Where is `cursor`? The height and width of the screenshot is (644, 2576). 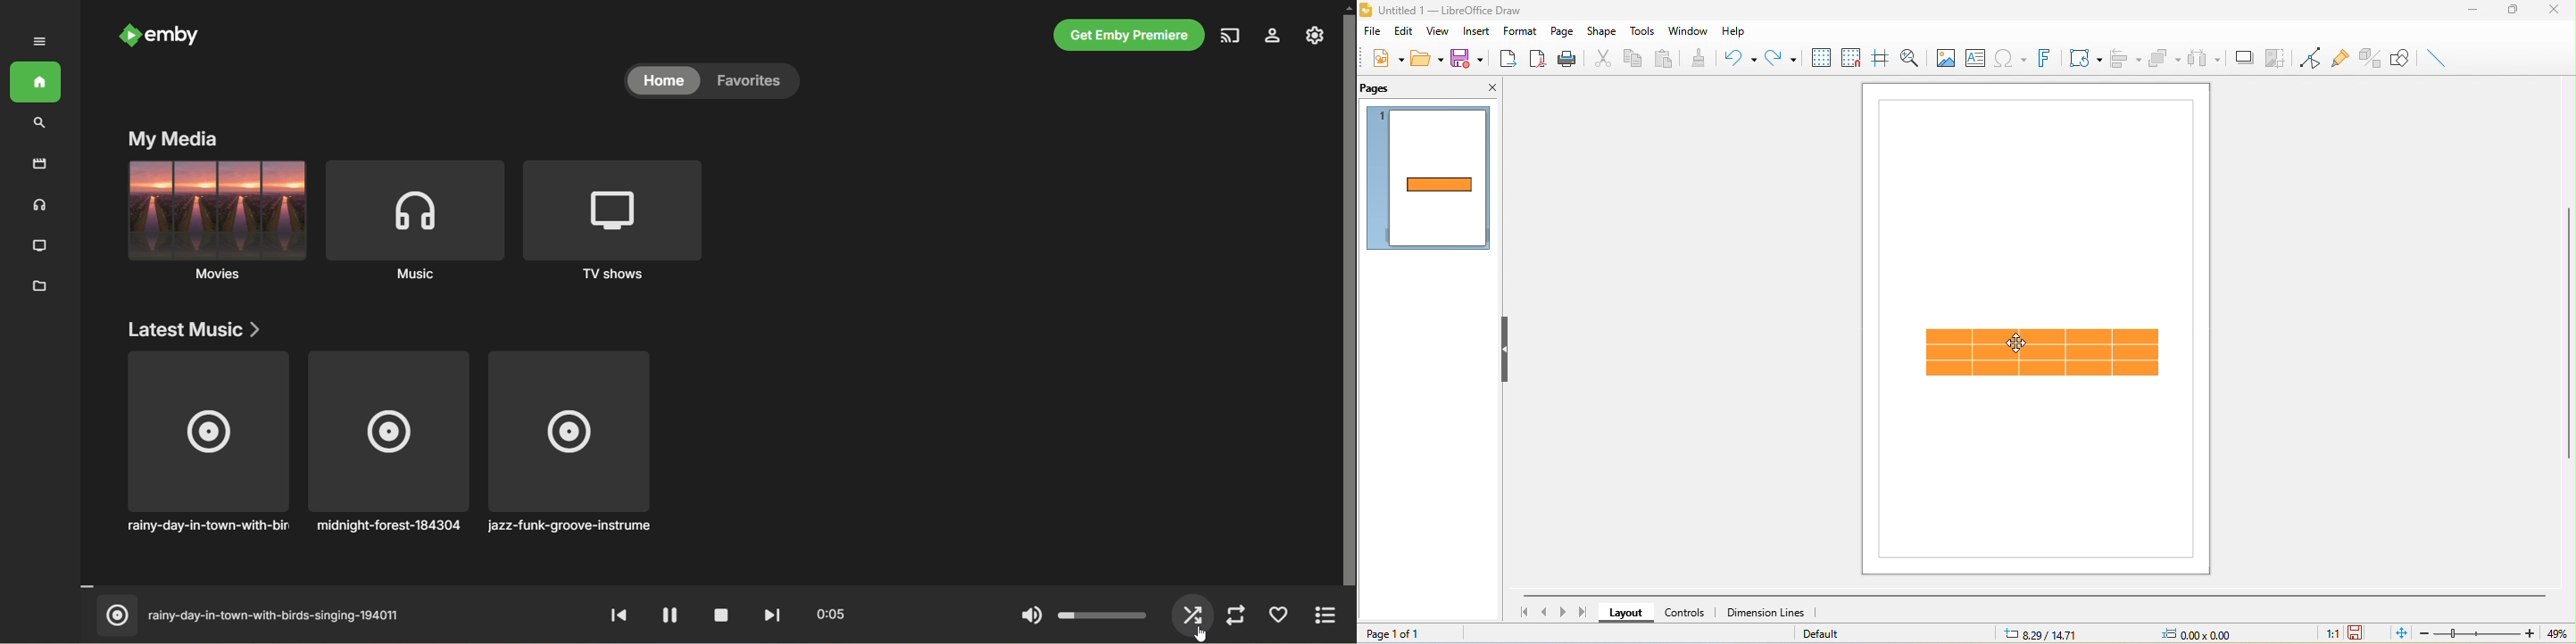
cursor is located at coordinates (2011, 343).